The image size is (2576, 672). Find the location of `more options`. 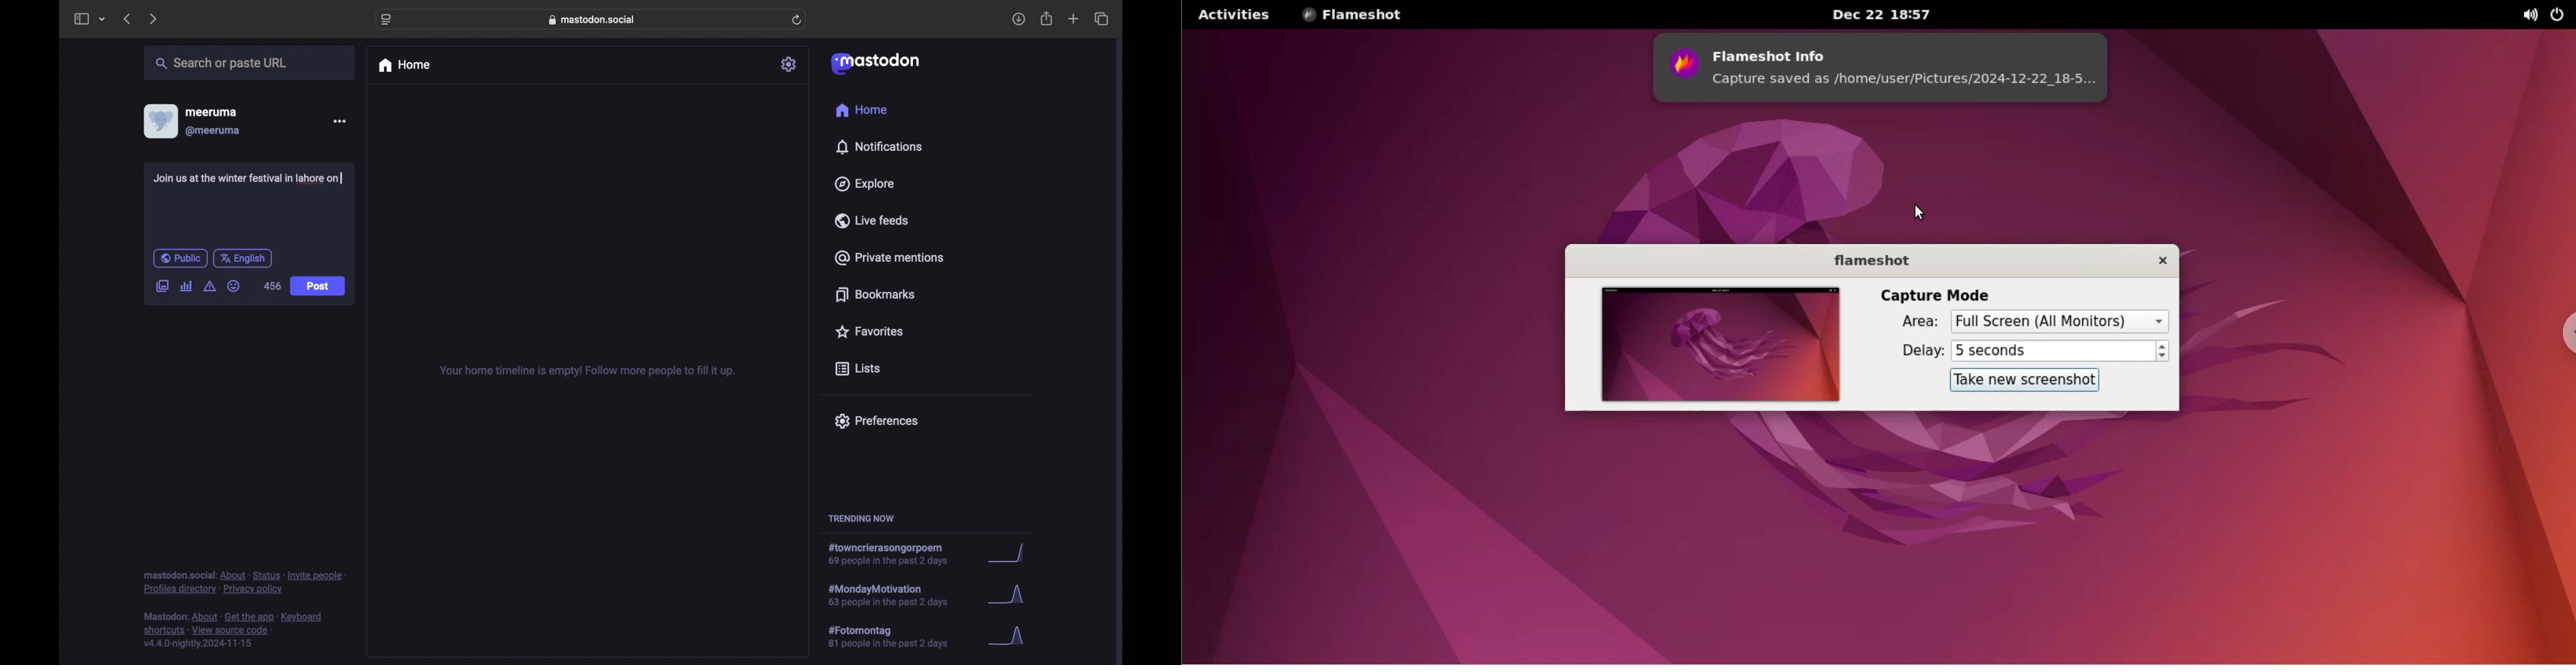

more options is located at coordinates (340, 121).